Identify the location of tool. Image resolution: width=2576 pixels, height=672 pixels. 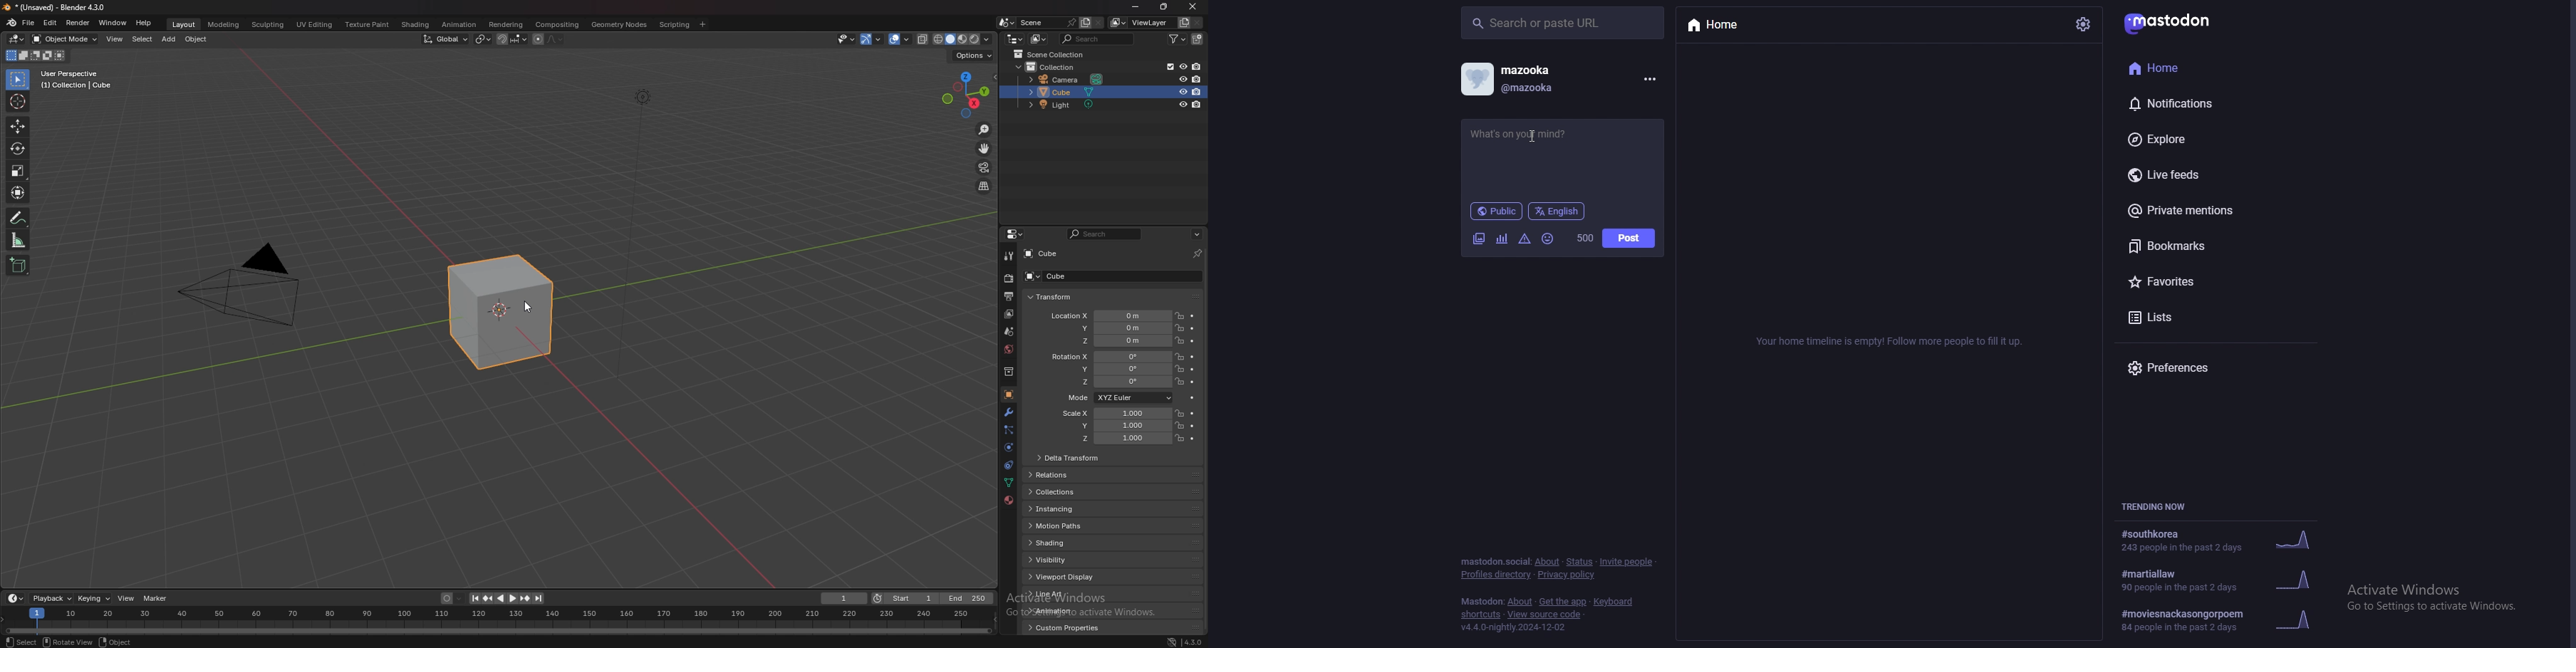
(1010, 255).